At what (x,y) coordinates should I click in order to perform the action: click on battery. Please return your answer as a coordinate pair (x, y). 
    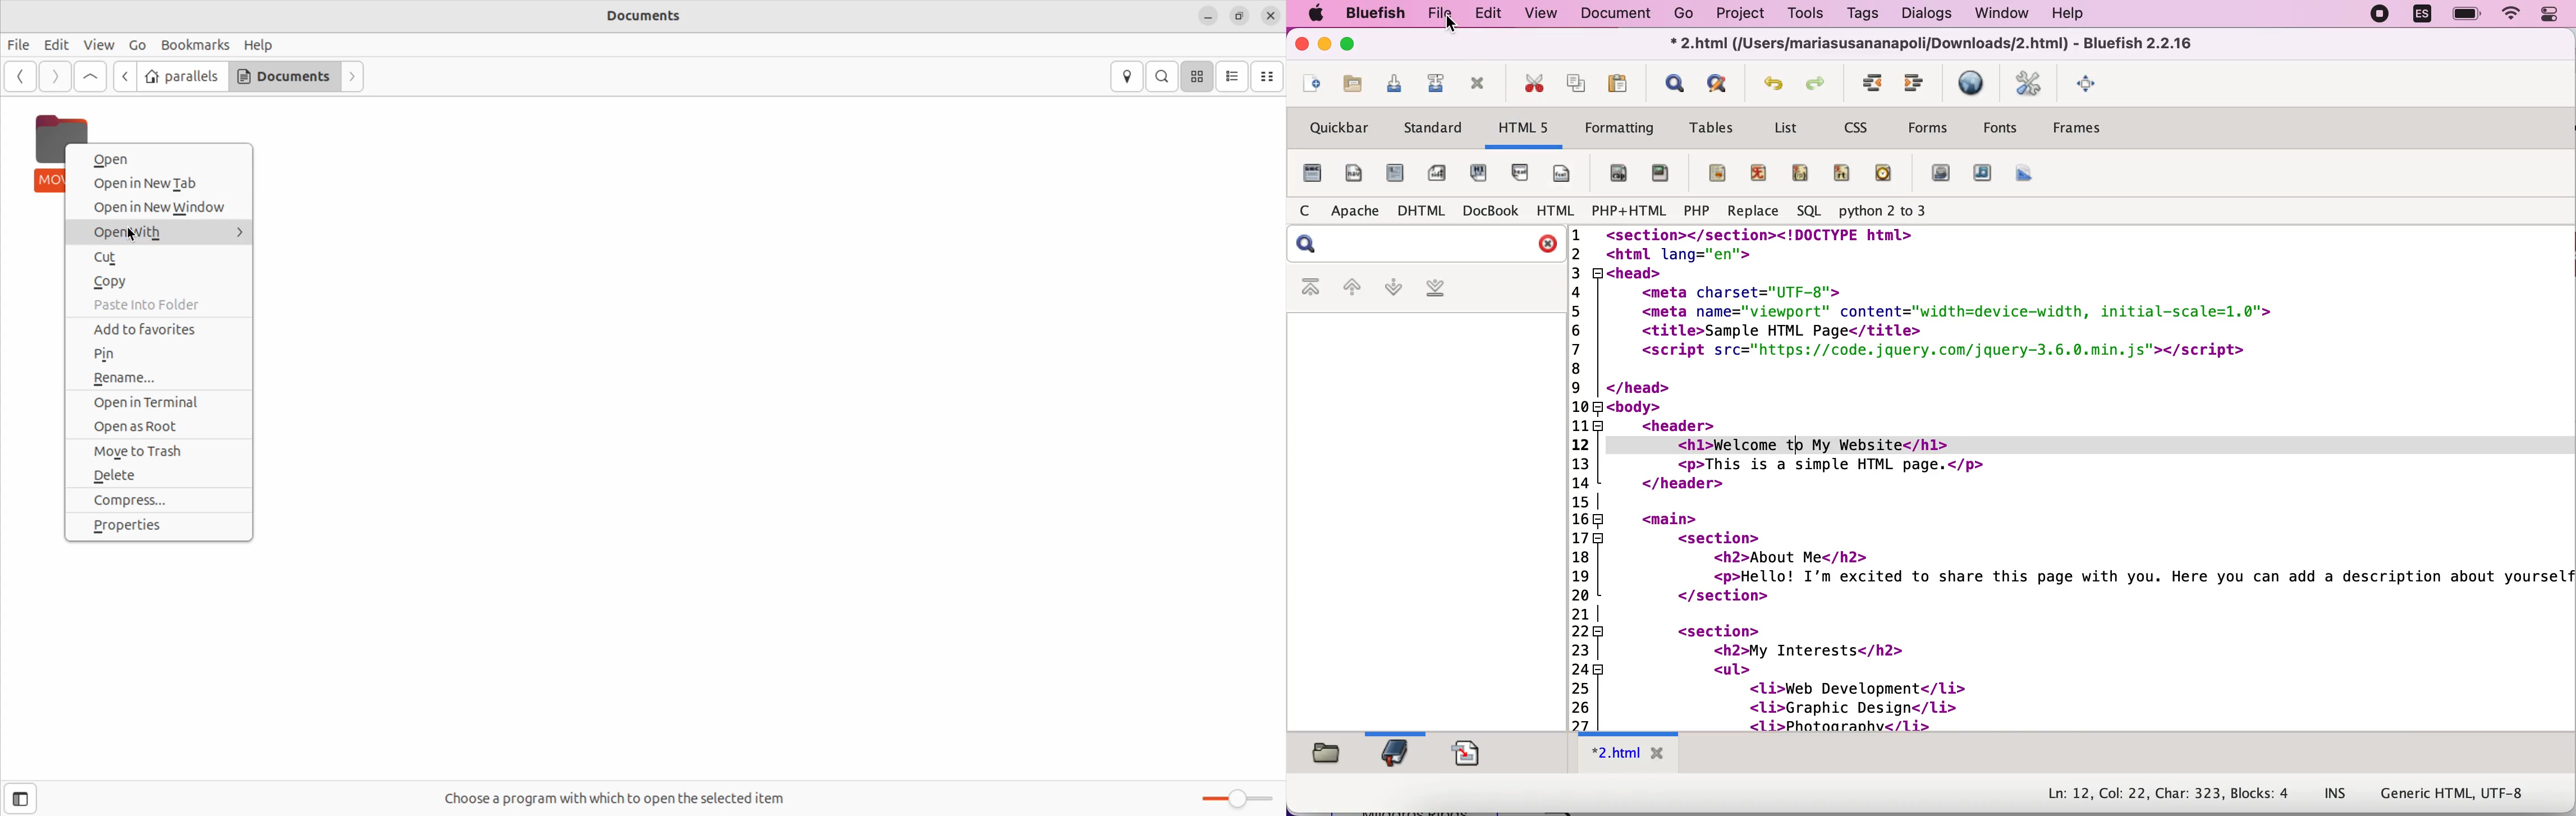
    Looking at the image, I should click on (2465, 14).